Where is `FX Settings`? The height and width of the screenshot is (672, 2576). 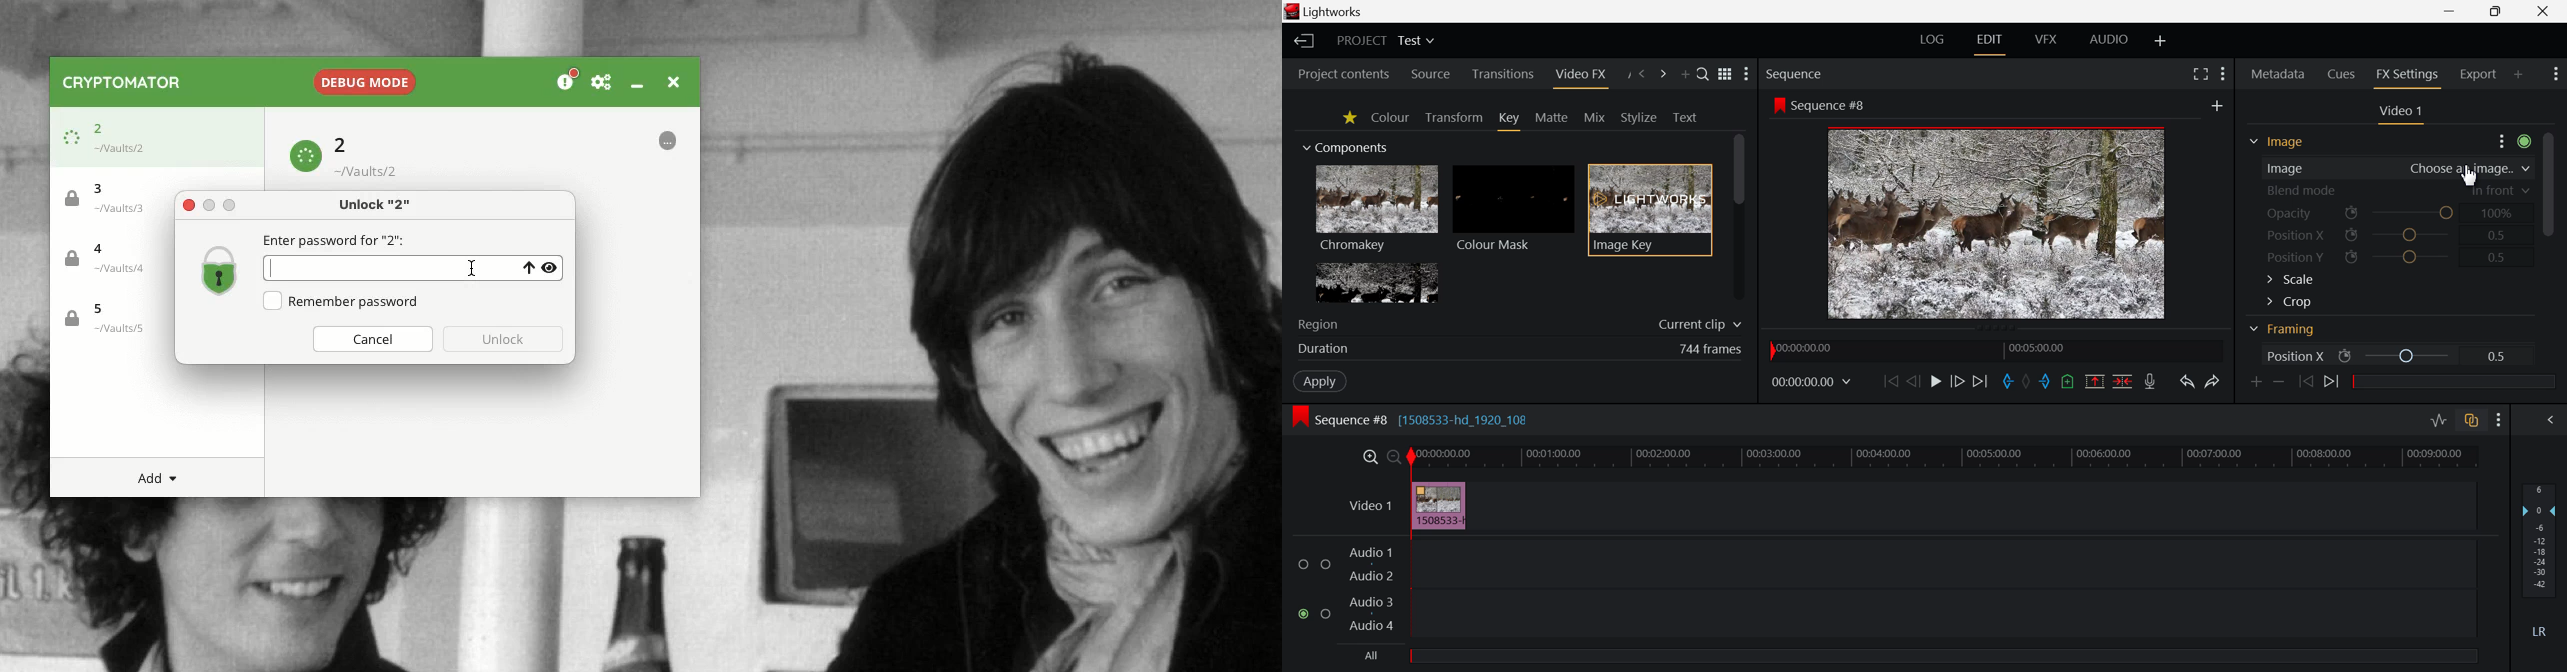 FX Settings is located at coordinates (2409, 76).